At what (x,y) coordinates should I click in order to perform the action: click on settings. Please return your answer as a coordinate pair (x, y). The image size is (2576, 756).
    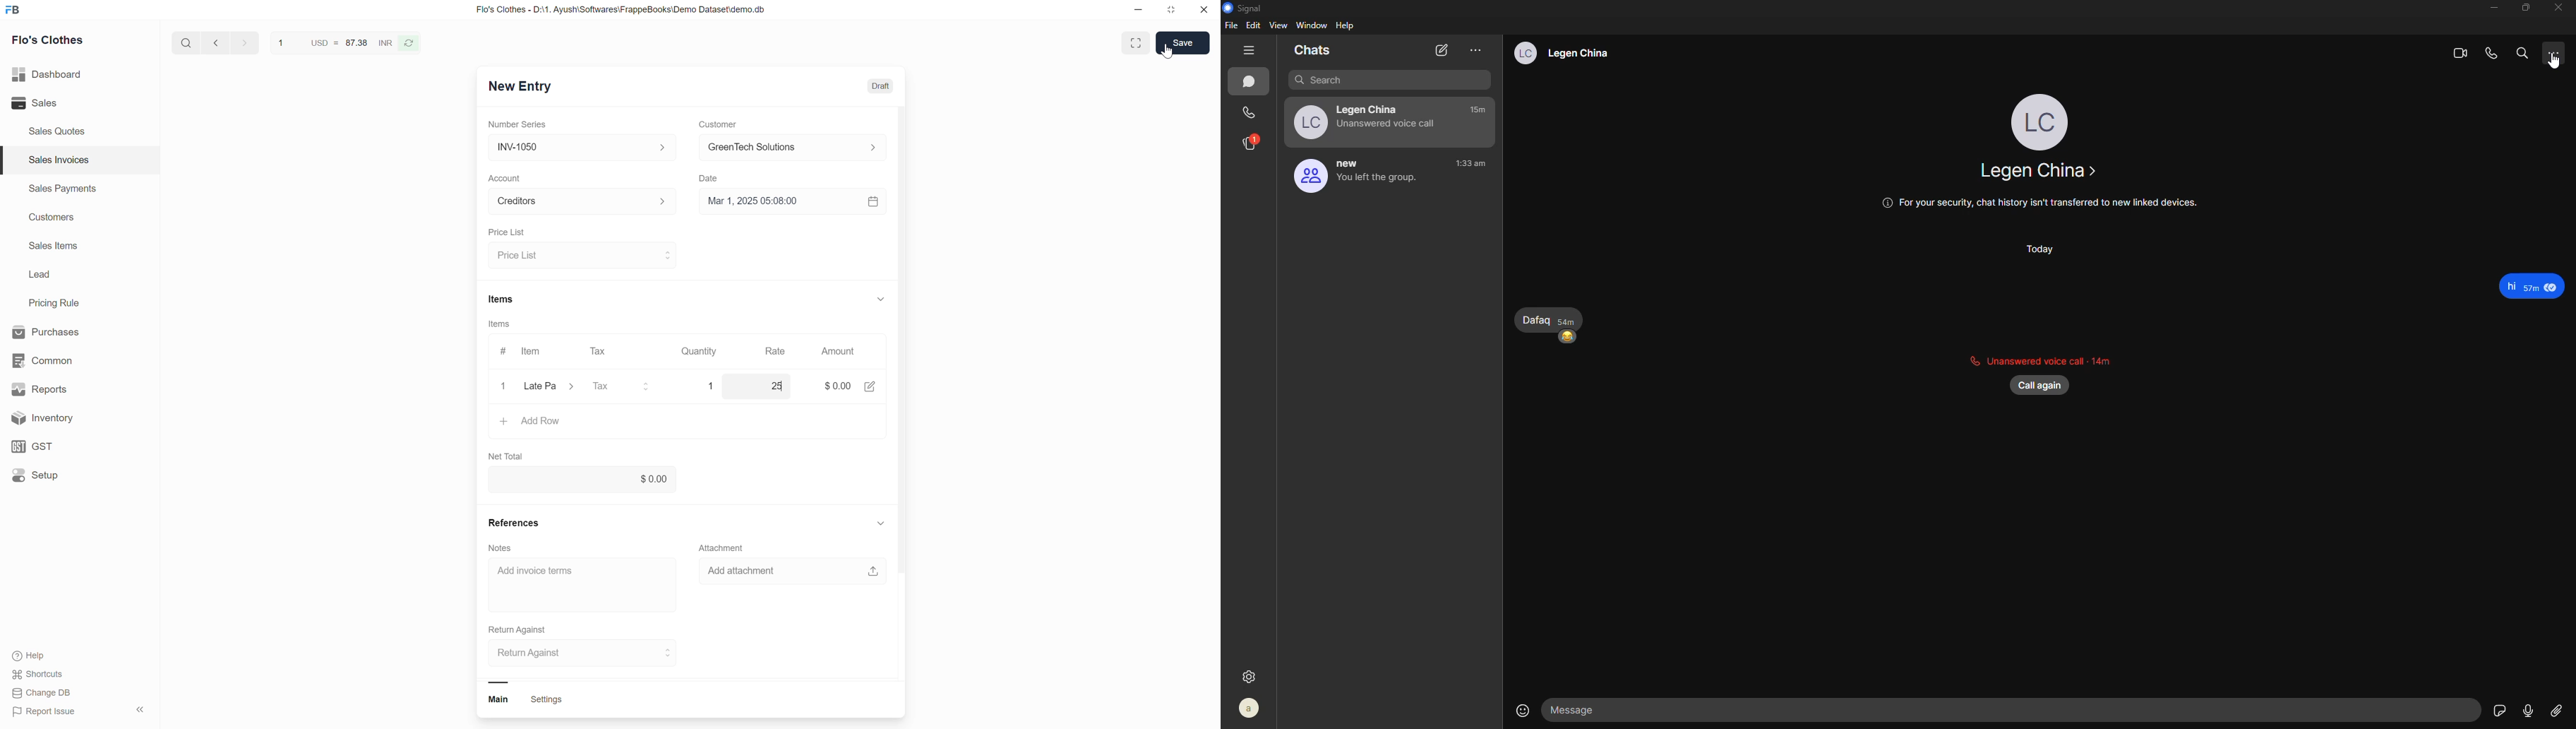
    Looking at the image, I should click on (1252, 675).